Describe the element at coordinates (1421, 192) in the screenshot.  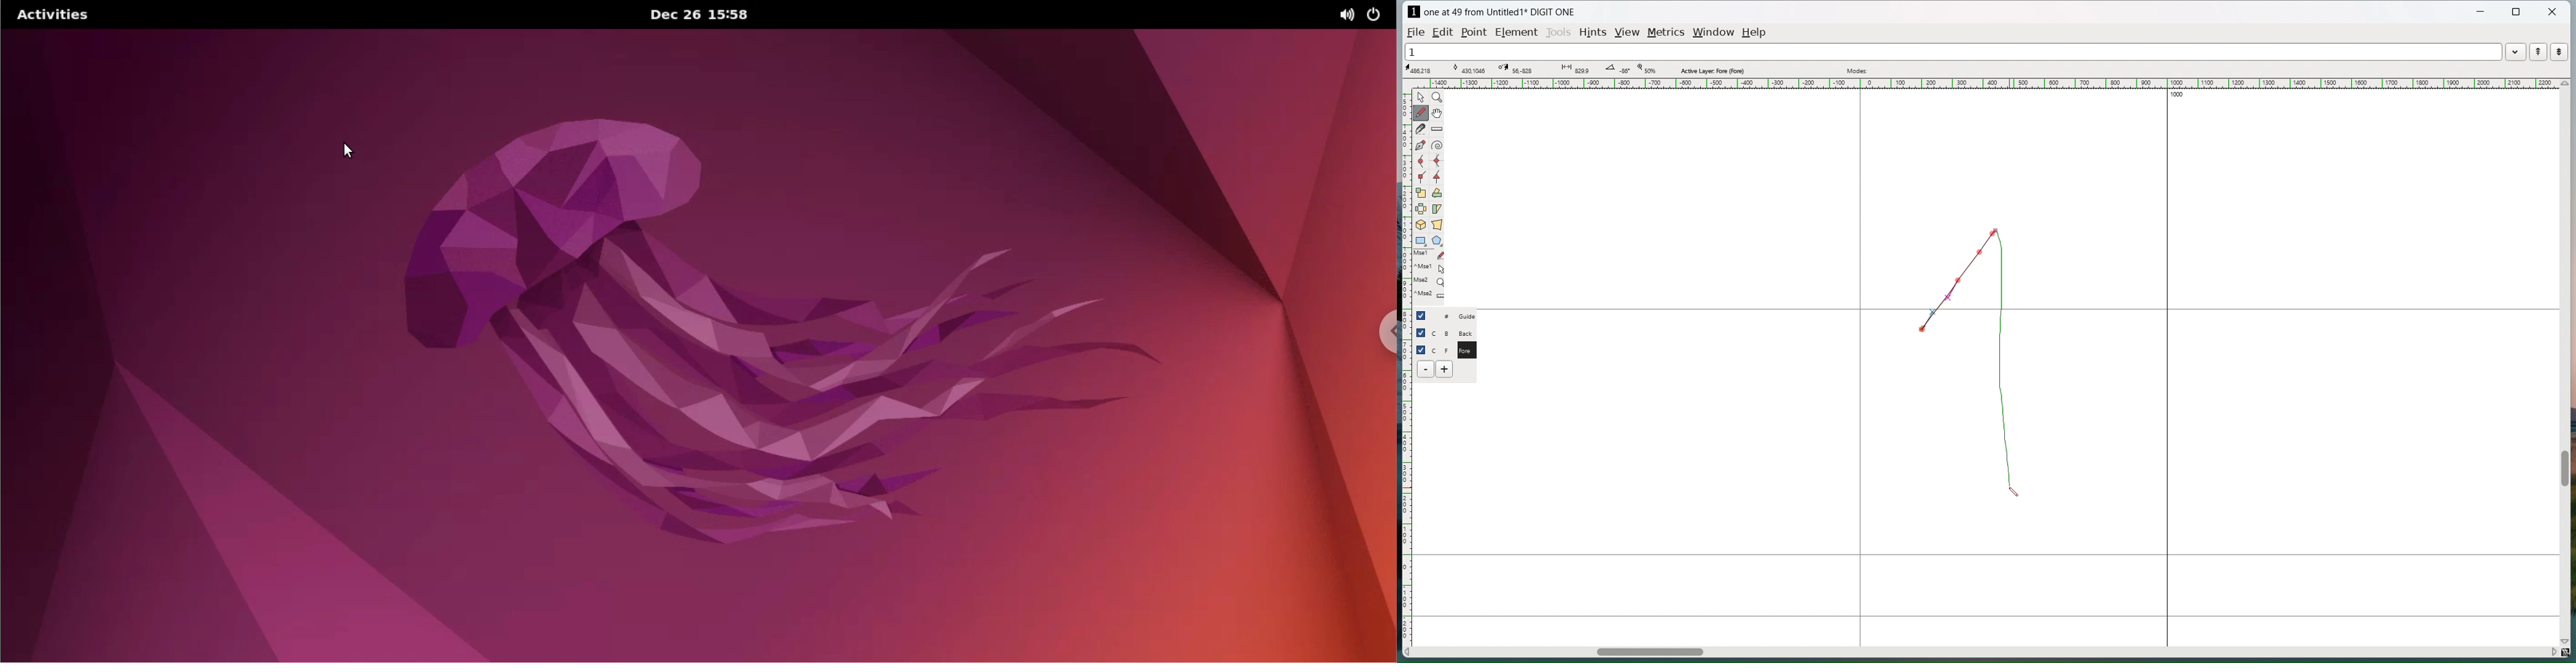
I see `scale` at that location.